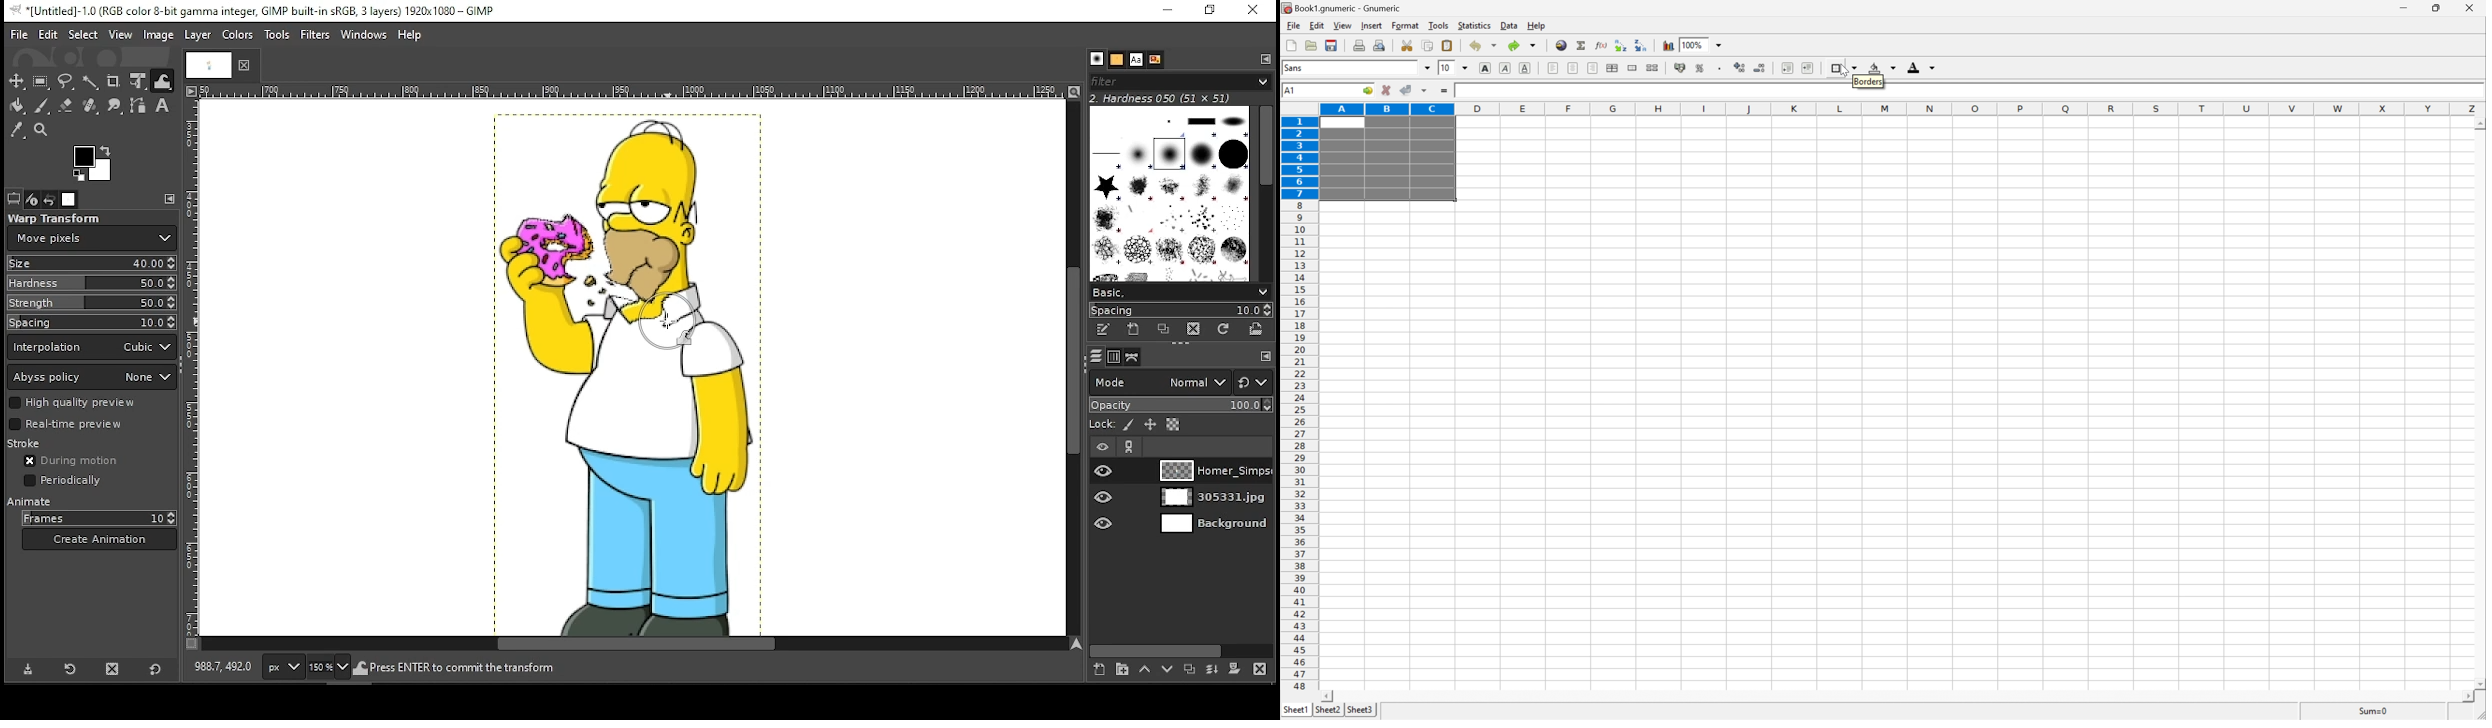 Image resolution: width=2492 pixels, height=728 pixels. What do you see at coordinates (629, 374) in the screenshot?
I see `image` at bounding box center [629, 374].